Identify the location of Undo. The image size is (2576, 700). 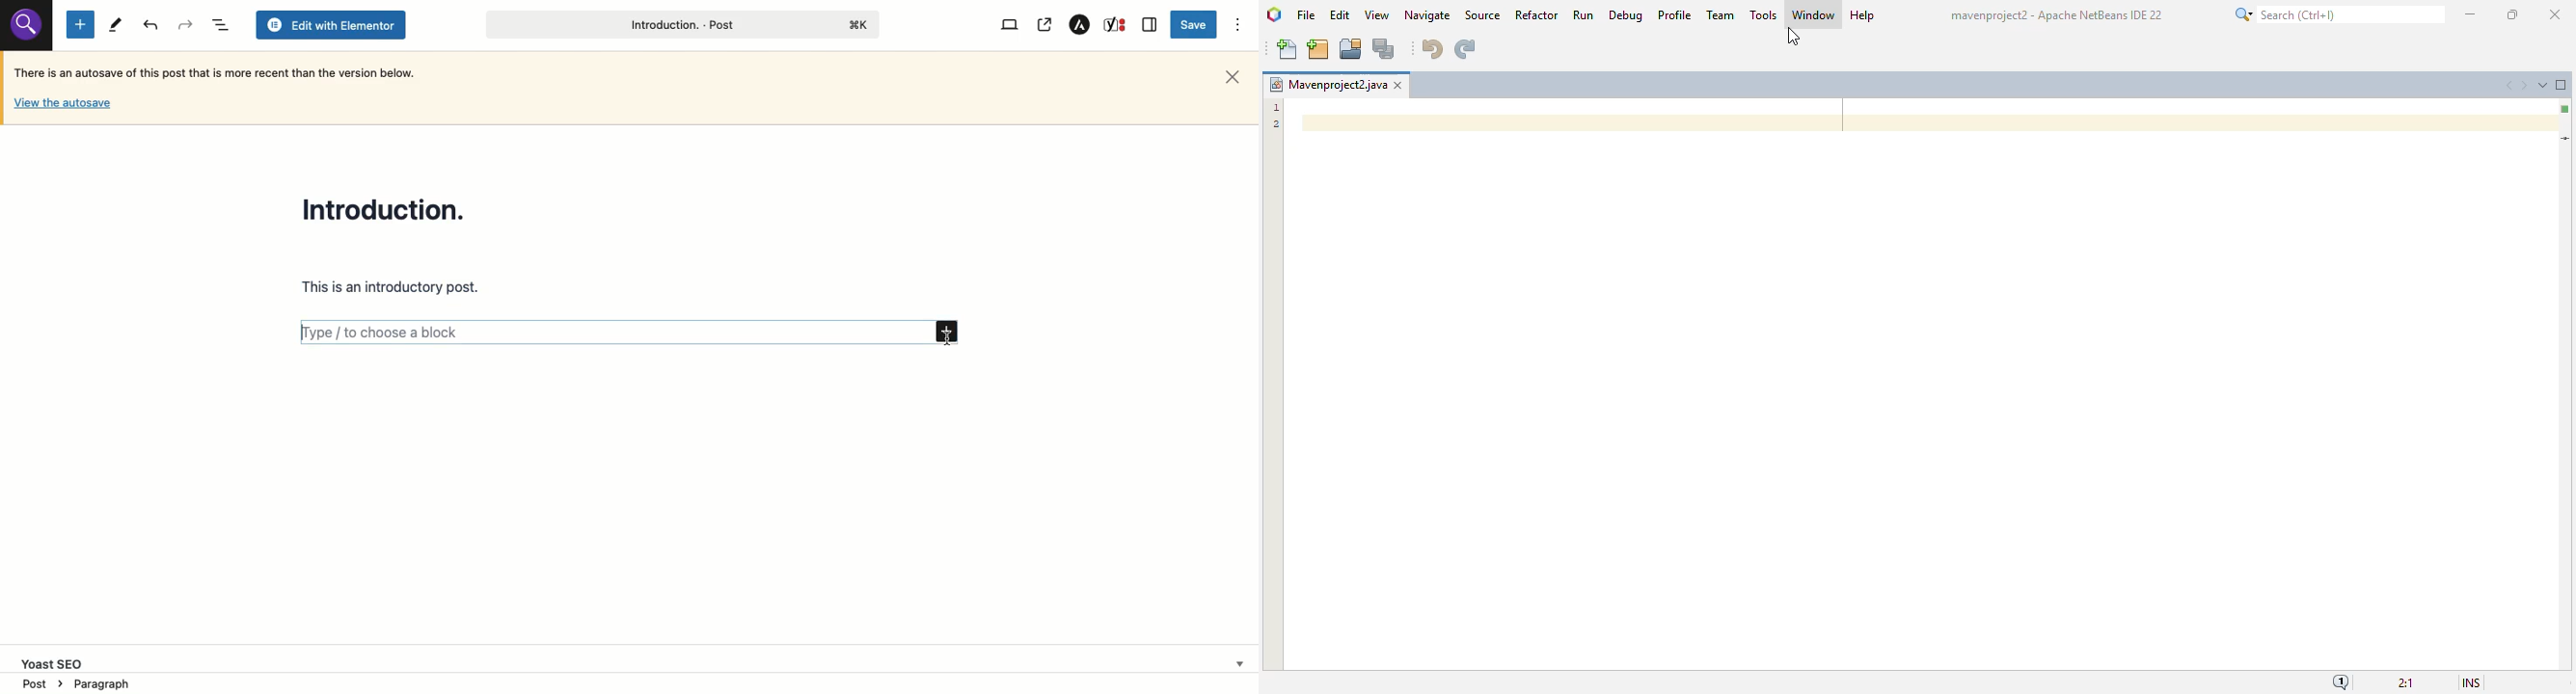
(185, 24).